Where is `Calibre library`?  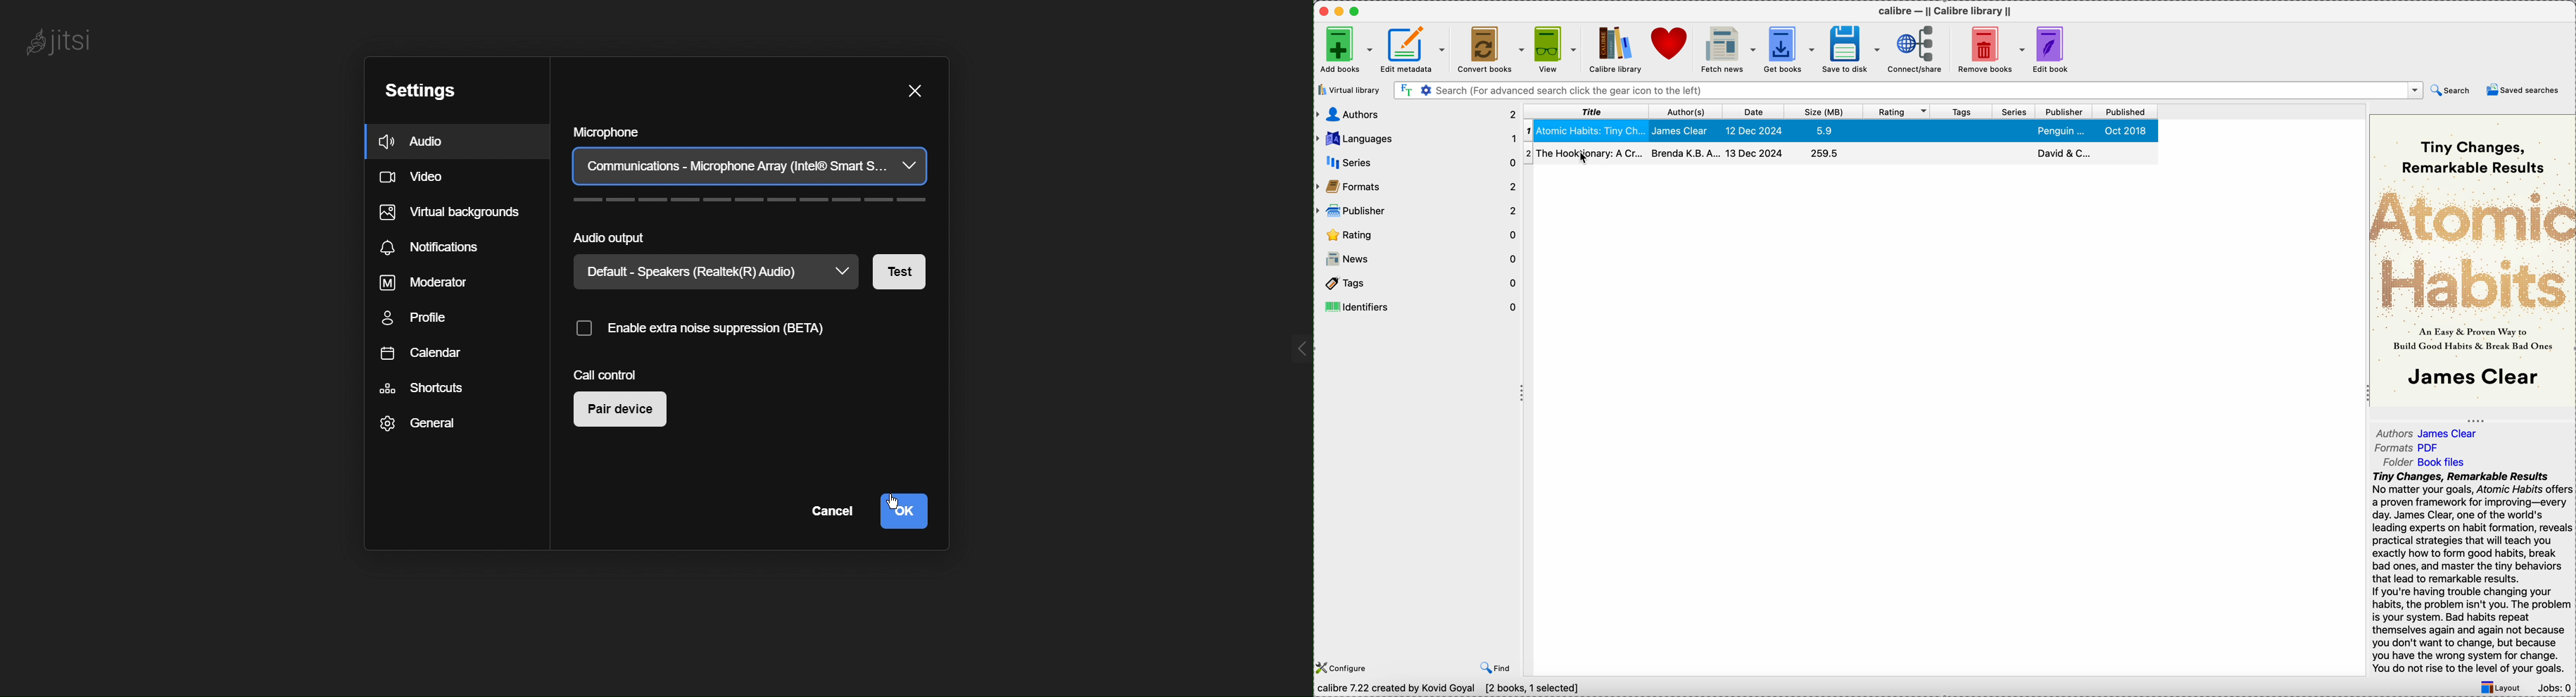
Calibre library is located at coordinates (1616, 50).